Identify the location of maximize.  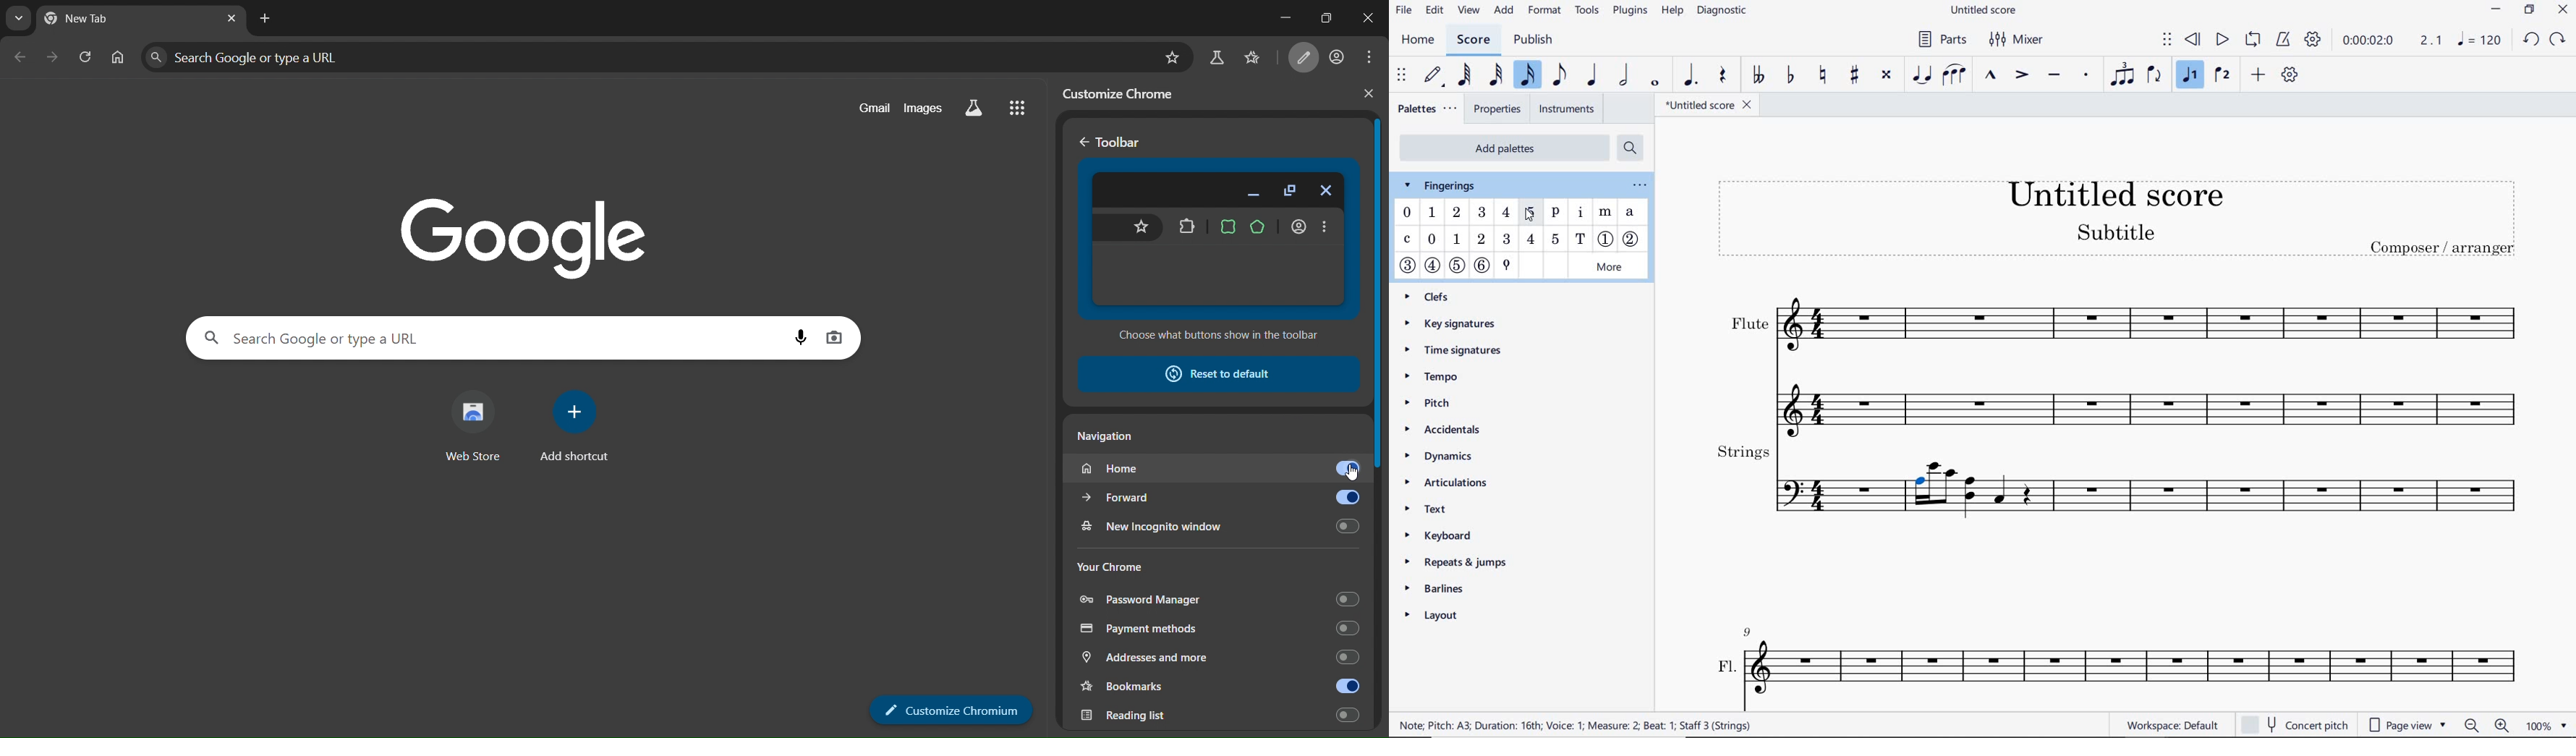
(1322, 17).